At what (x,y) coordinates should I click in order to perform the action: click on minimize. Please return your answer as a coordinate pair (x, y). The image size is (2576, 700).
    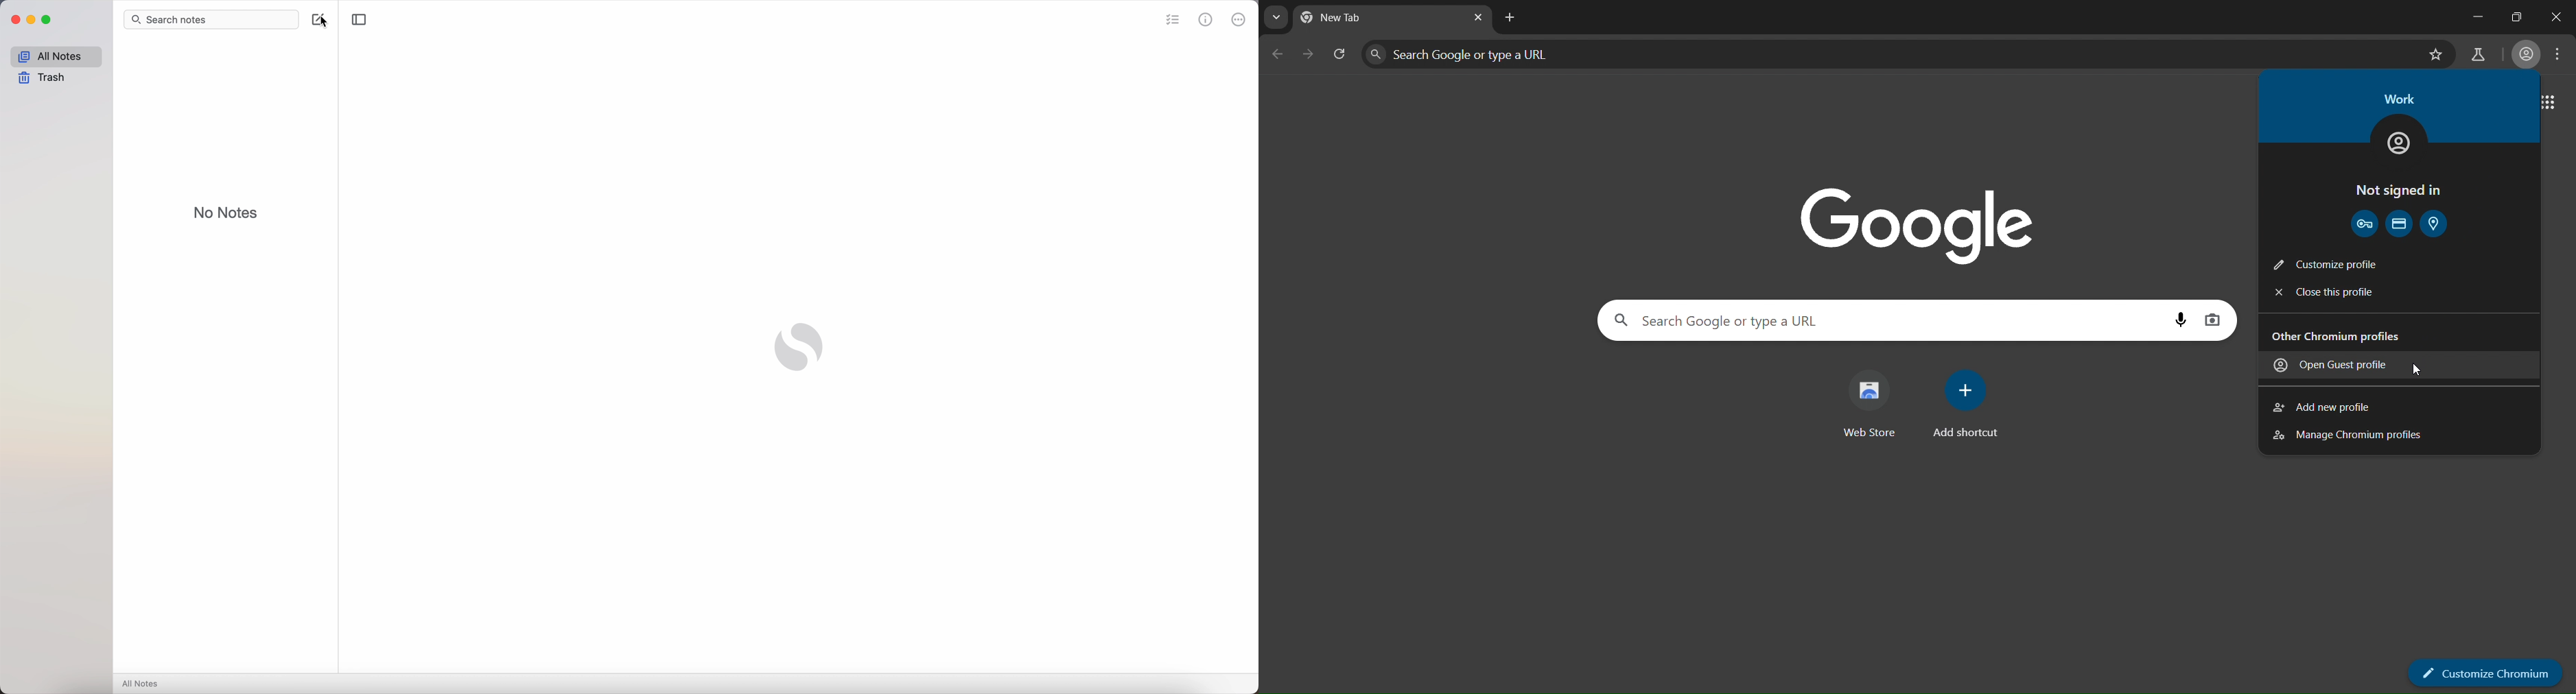
    Looking at the image, I should click on (2476, 17).